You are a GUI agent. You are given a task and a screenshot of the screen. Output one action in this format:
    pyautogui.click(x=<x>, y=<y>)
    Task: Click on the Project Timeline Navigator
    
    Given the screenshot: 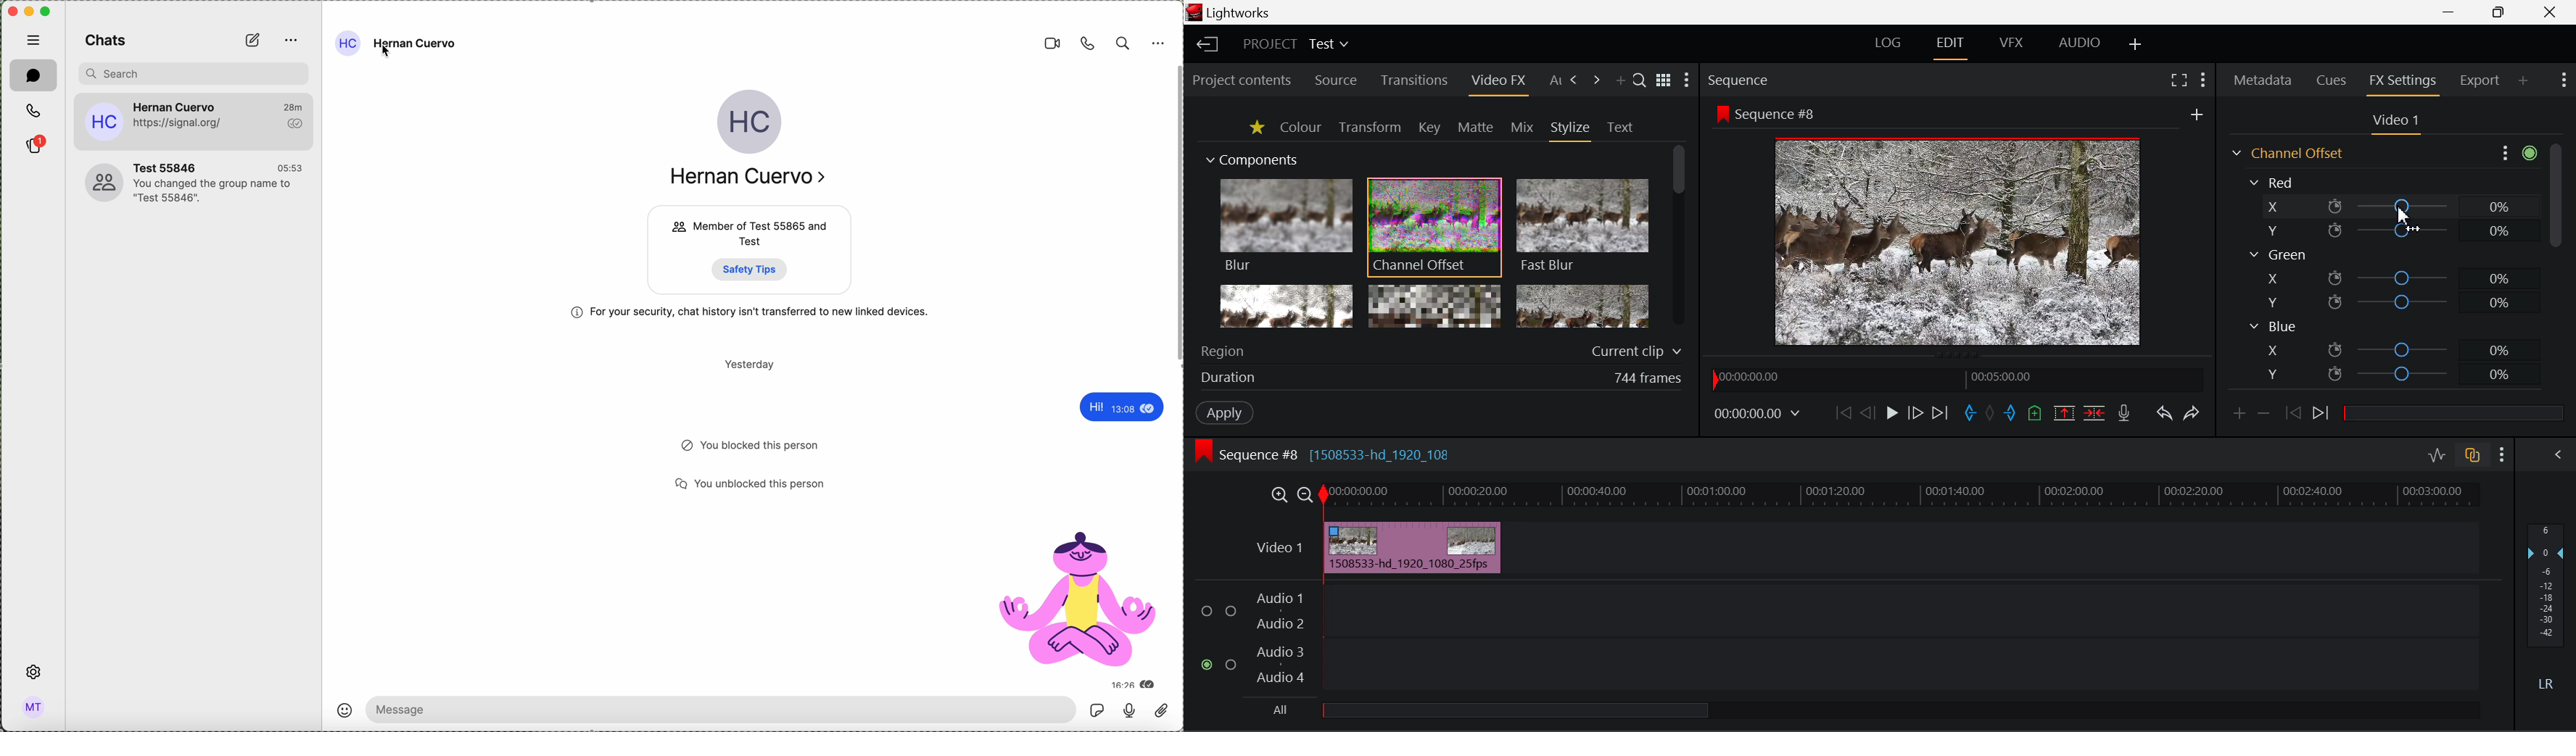 What is the action you would take?
    pyautogui.click(x=1958, y=380)
    